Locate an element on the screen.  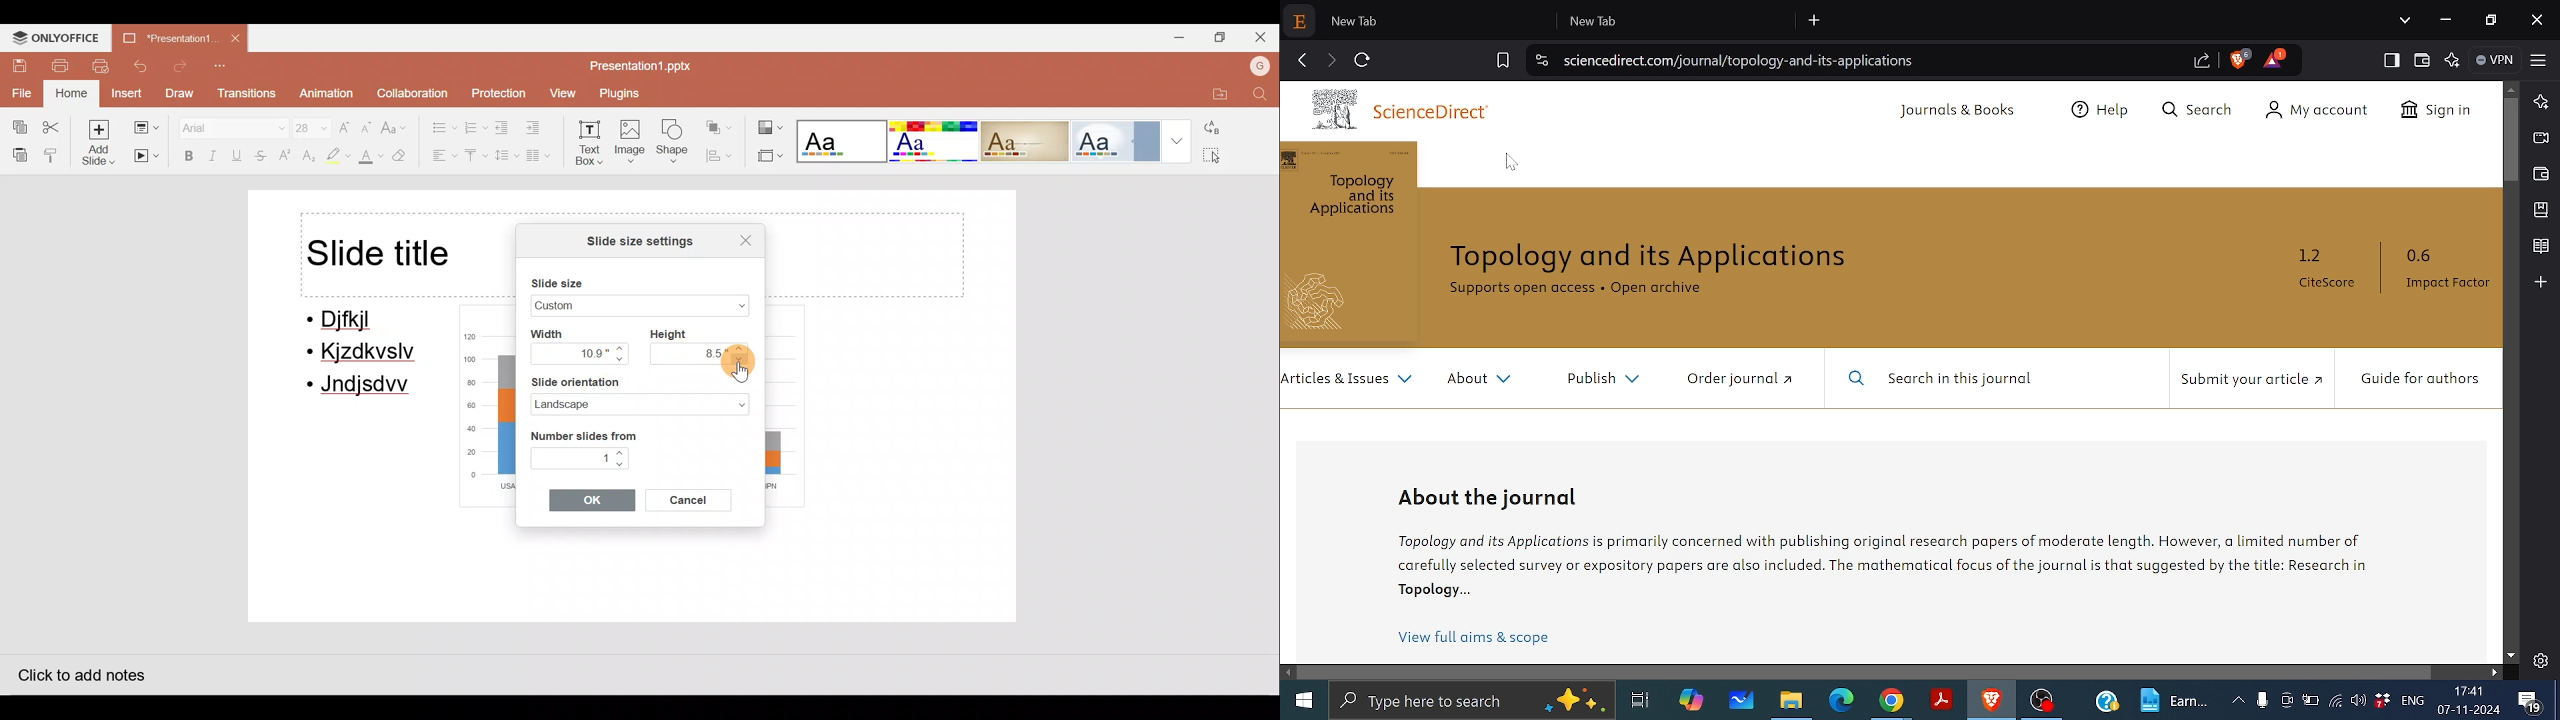
Meet now is located at coordinates (2286, 700).